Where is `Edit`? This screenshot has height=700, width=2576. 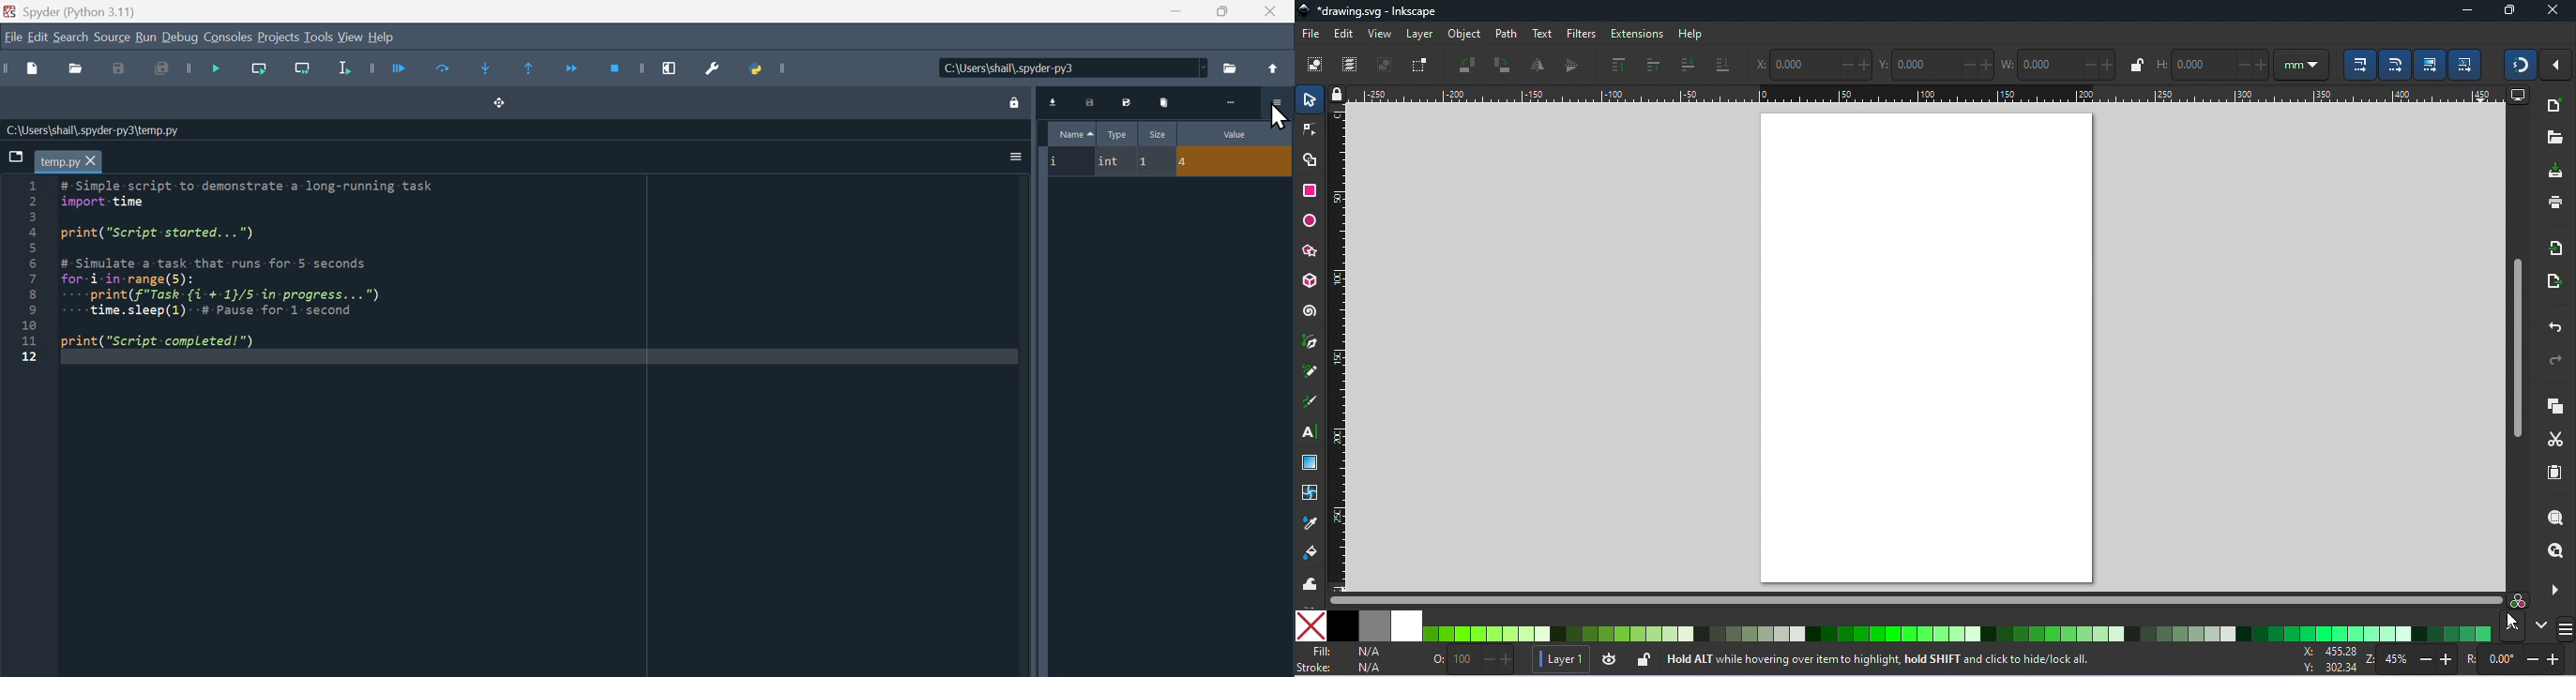 Edit is located at coordinates (38, 36).